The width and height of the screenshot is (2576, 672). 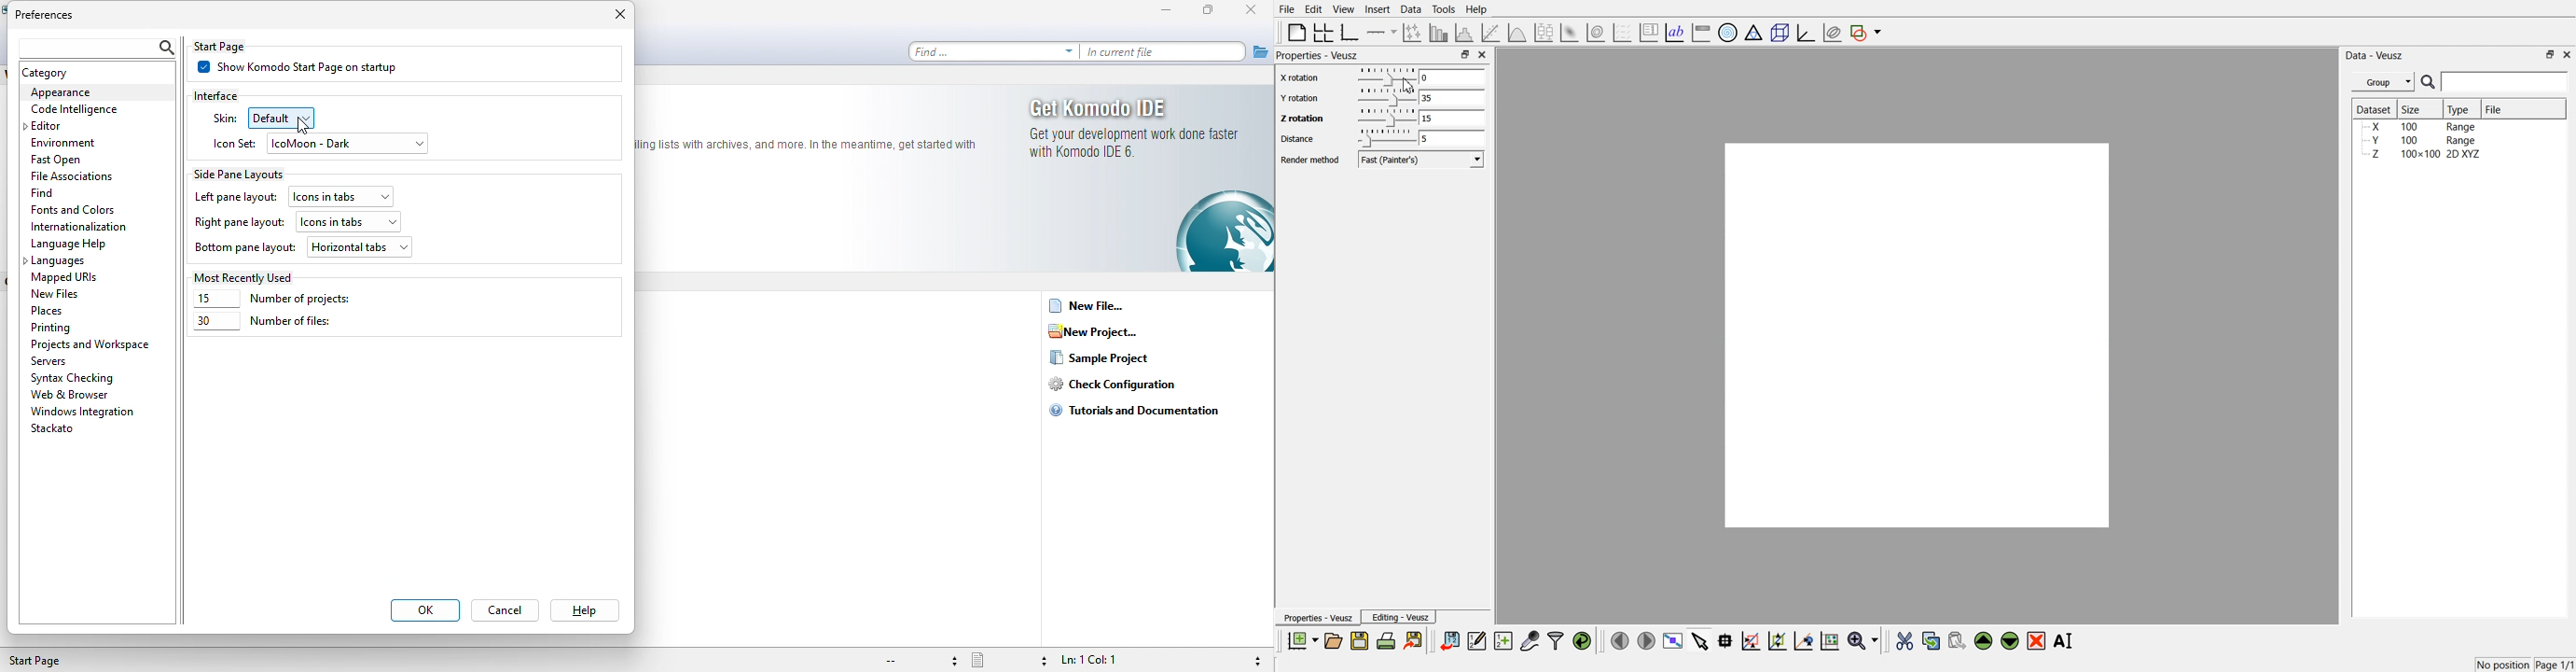 I want to click on Z rotation, so click(x=1300, y=118).